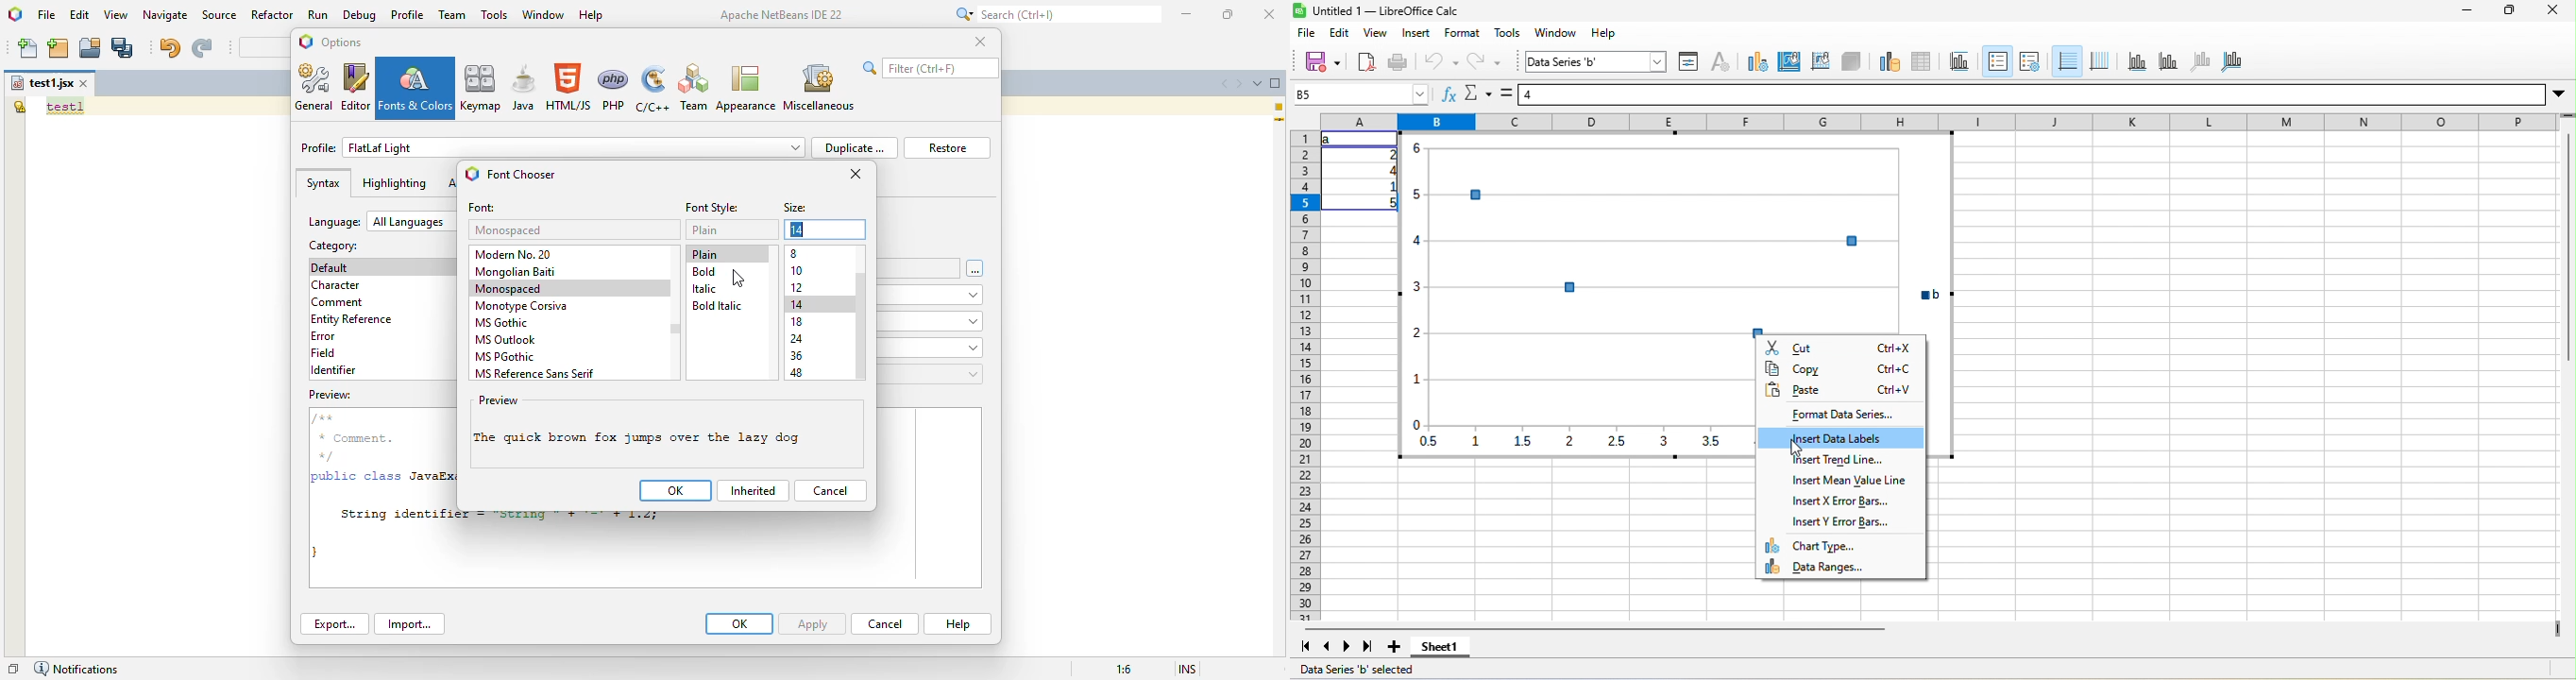  I want to click on paste, so click(1840, 390).